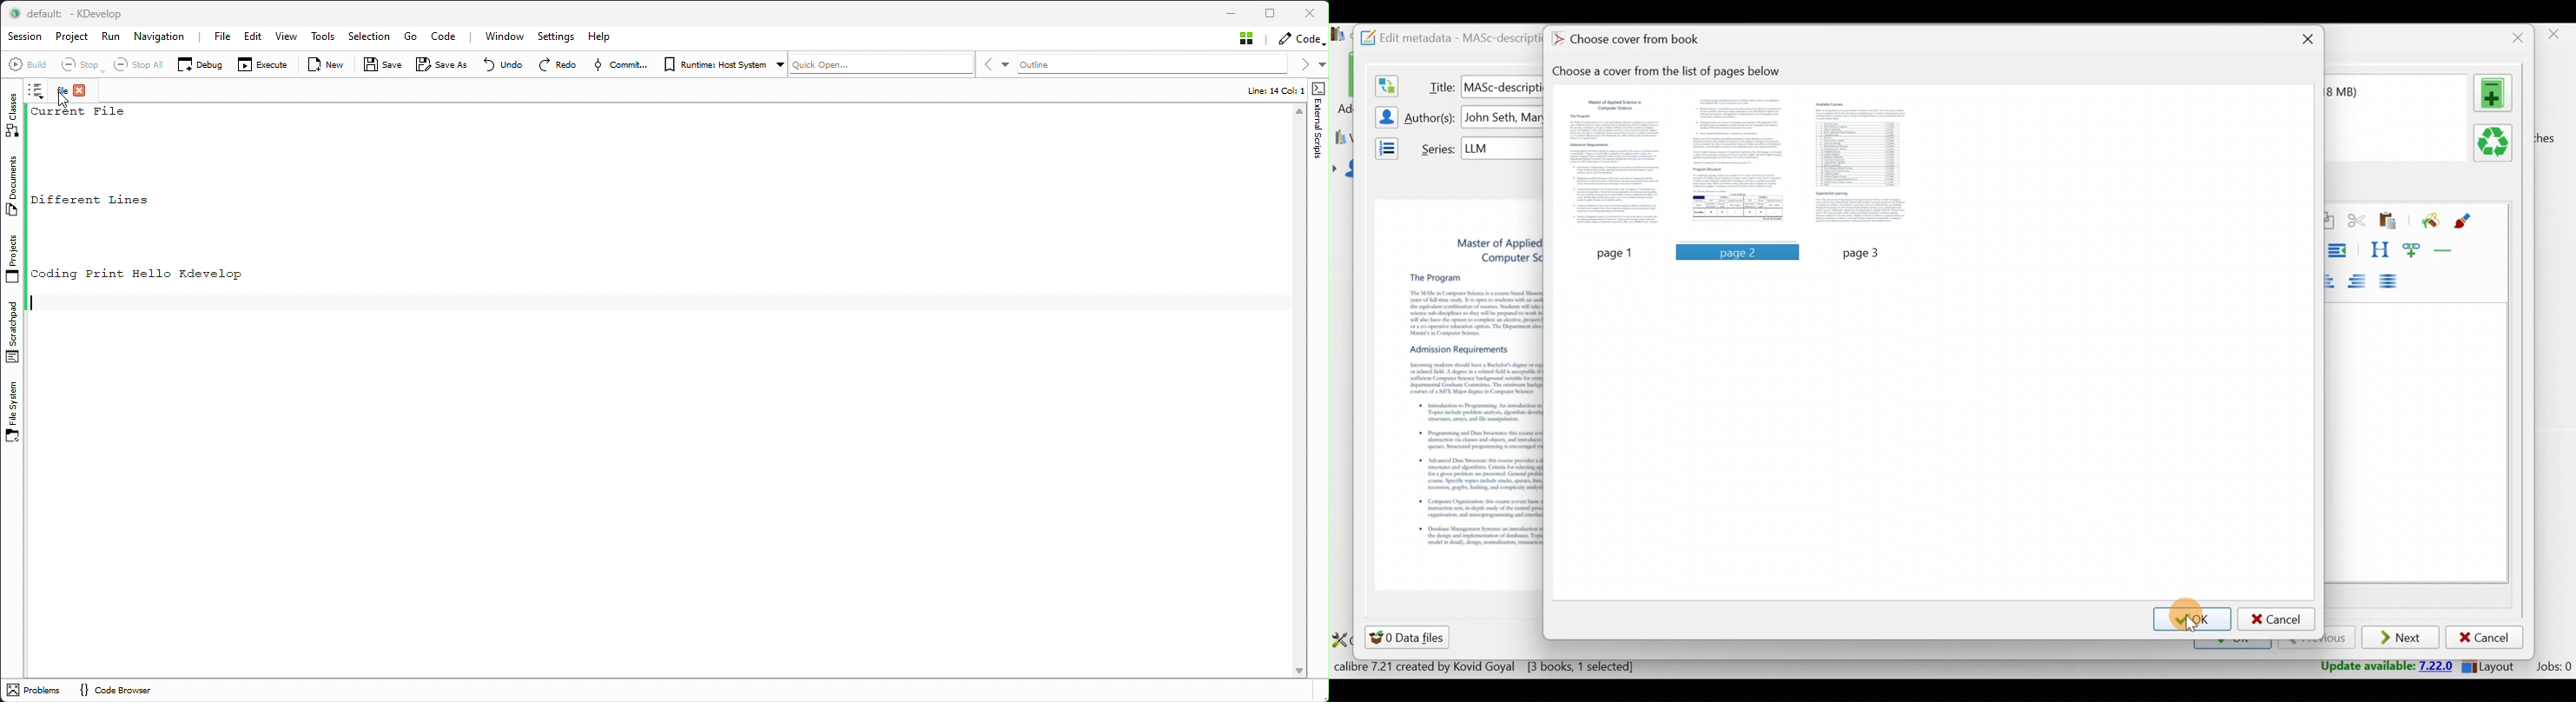  I want to click on Close, so click(2515, 38).